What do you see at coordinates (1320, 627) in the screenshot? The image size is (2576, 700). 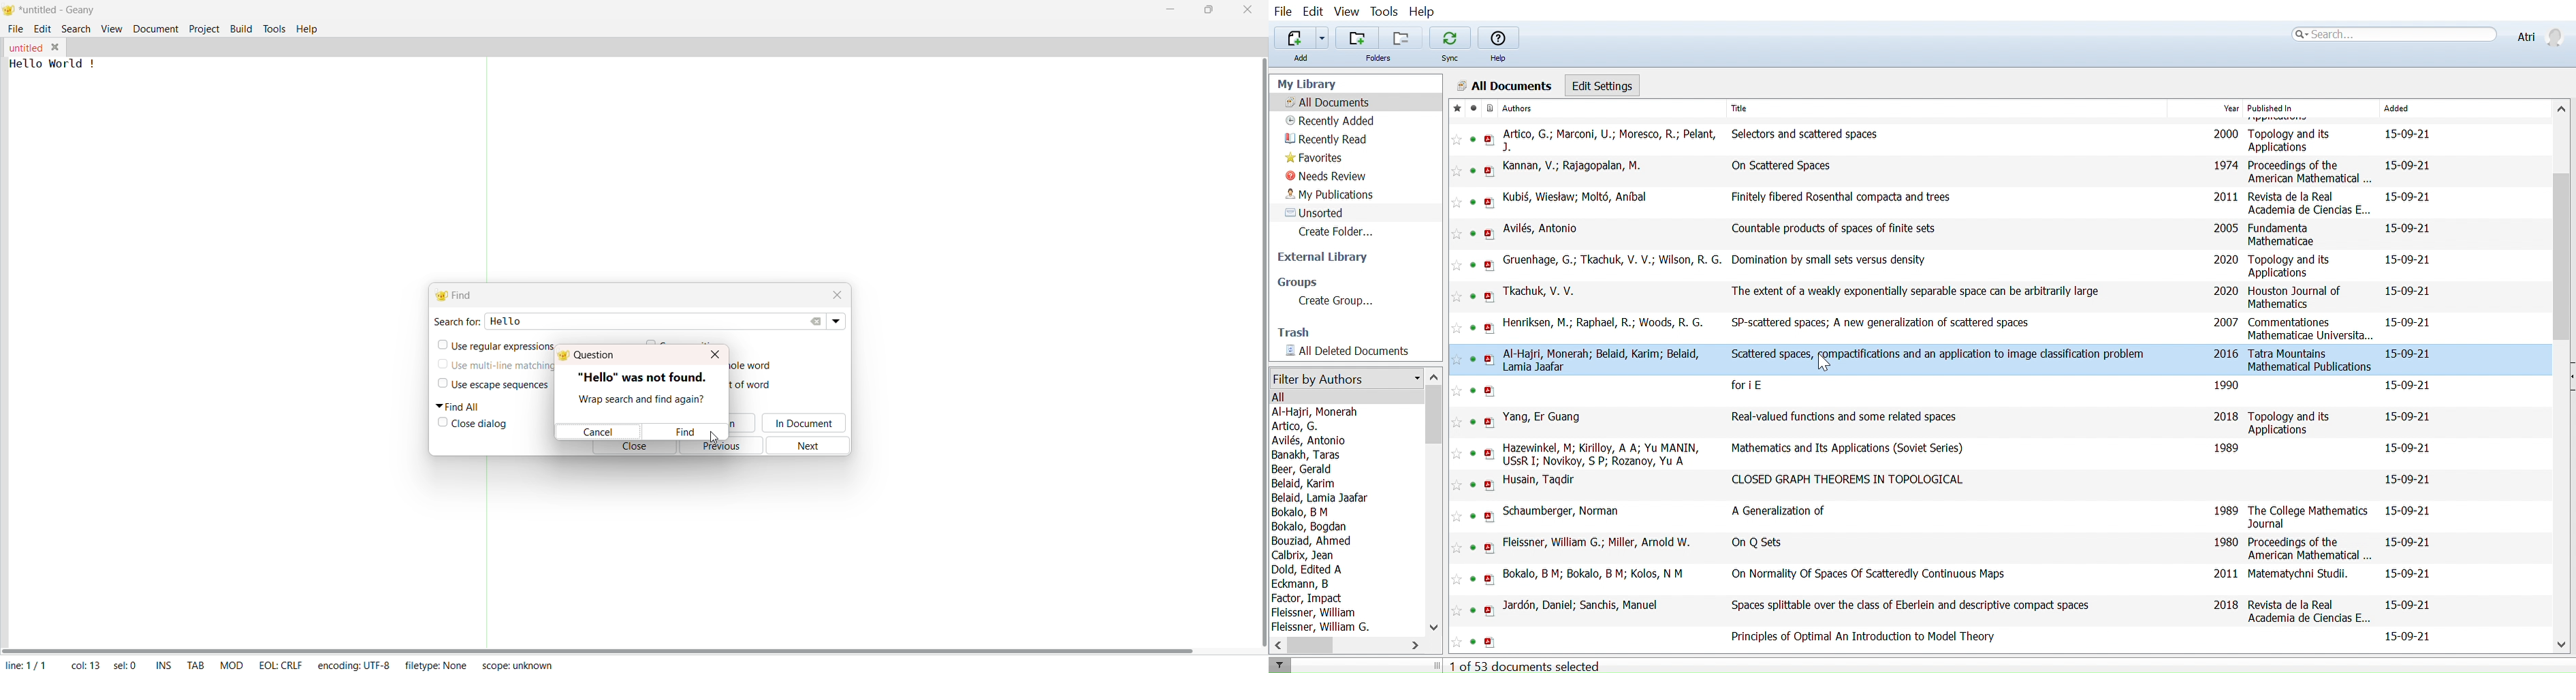 I see `Fleissner, William G.` at bounding box center [1320, 627].